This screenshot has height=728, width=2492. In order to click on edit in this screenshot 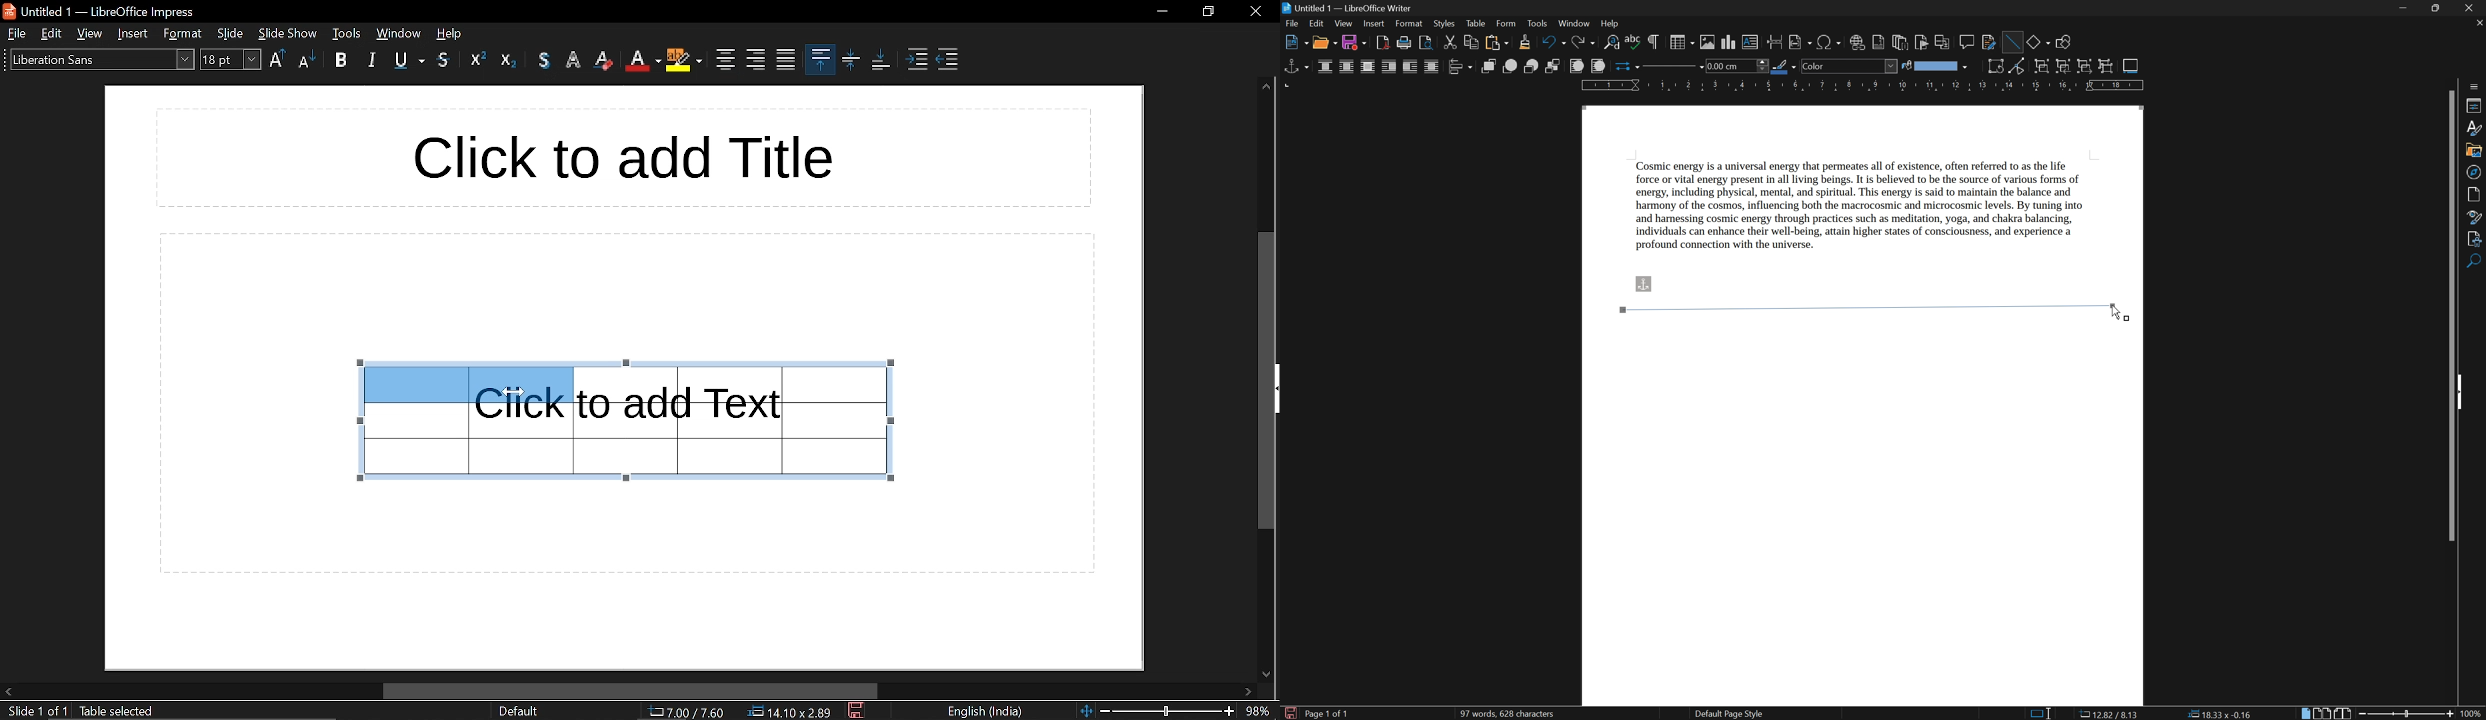, I will do `click(52, 33)`.